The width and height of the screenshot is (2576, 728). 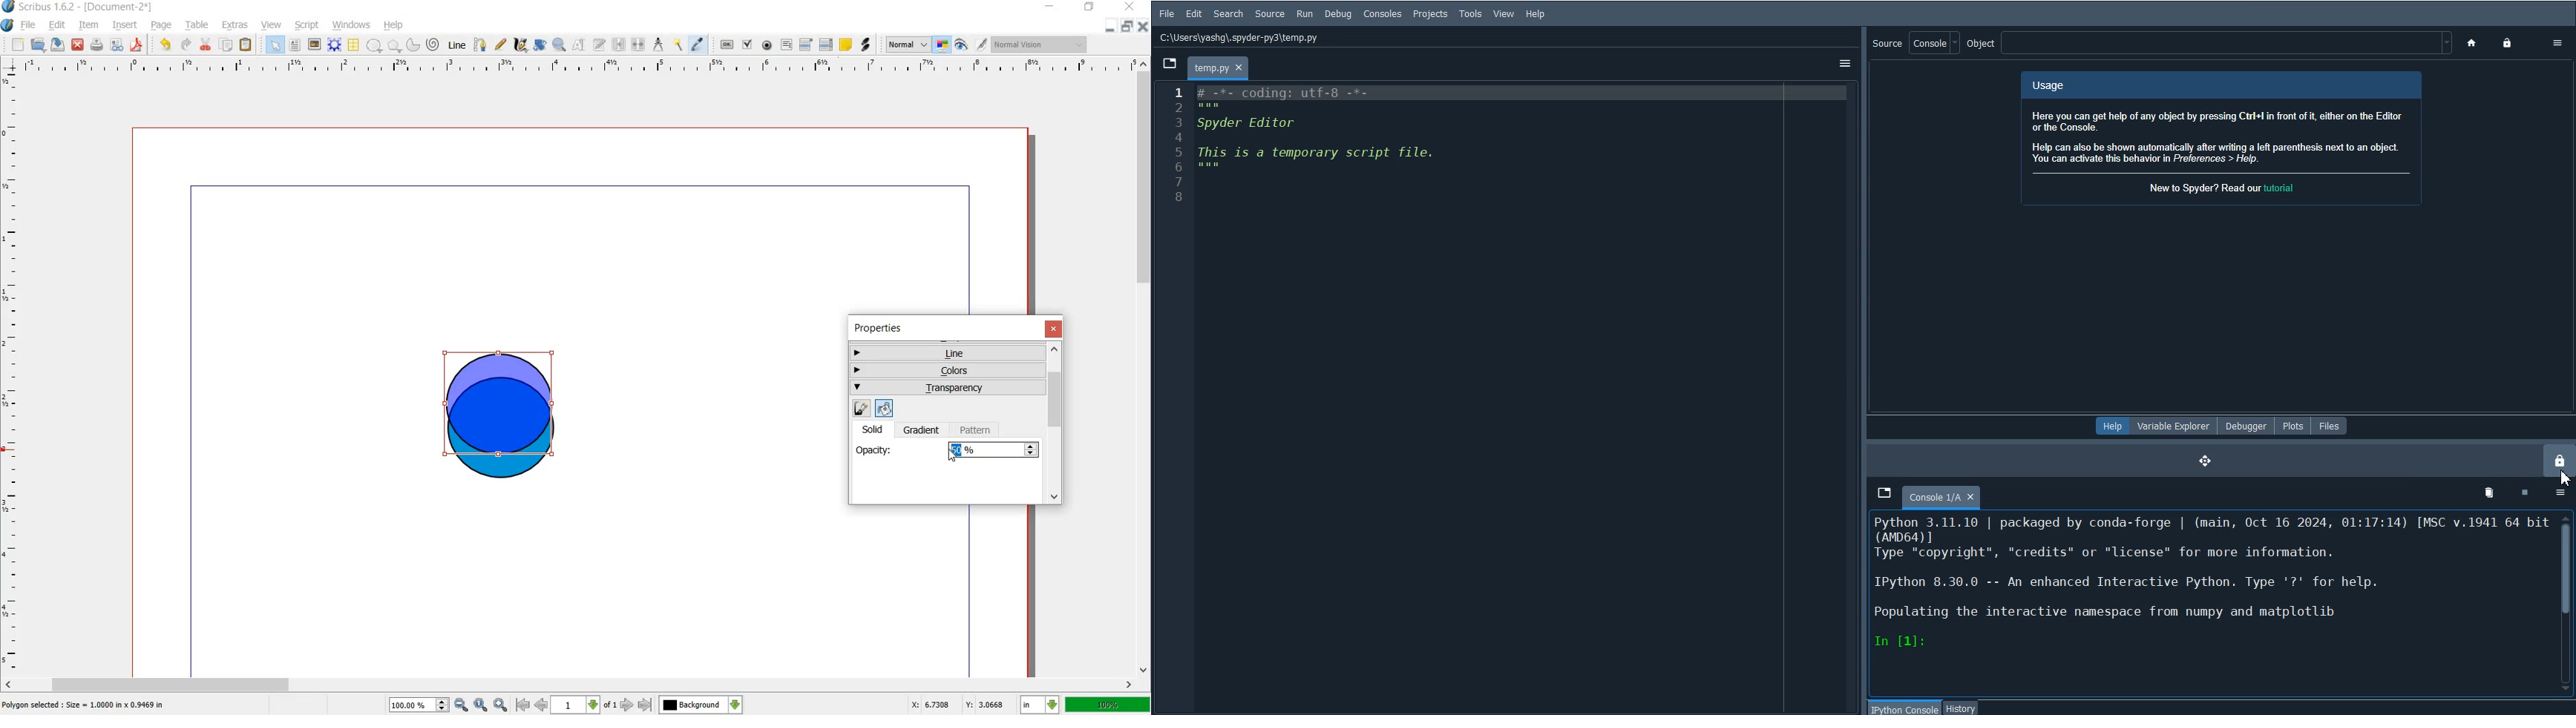 I want to click on file, so click(x=29, y=25).